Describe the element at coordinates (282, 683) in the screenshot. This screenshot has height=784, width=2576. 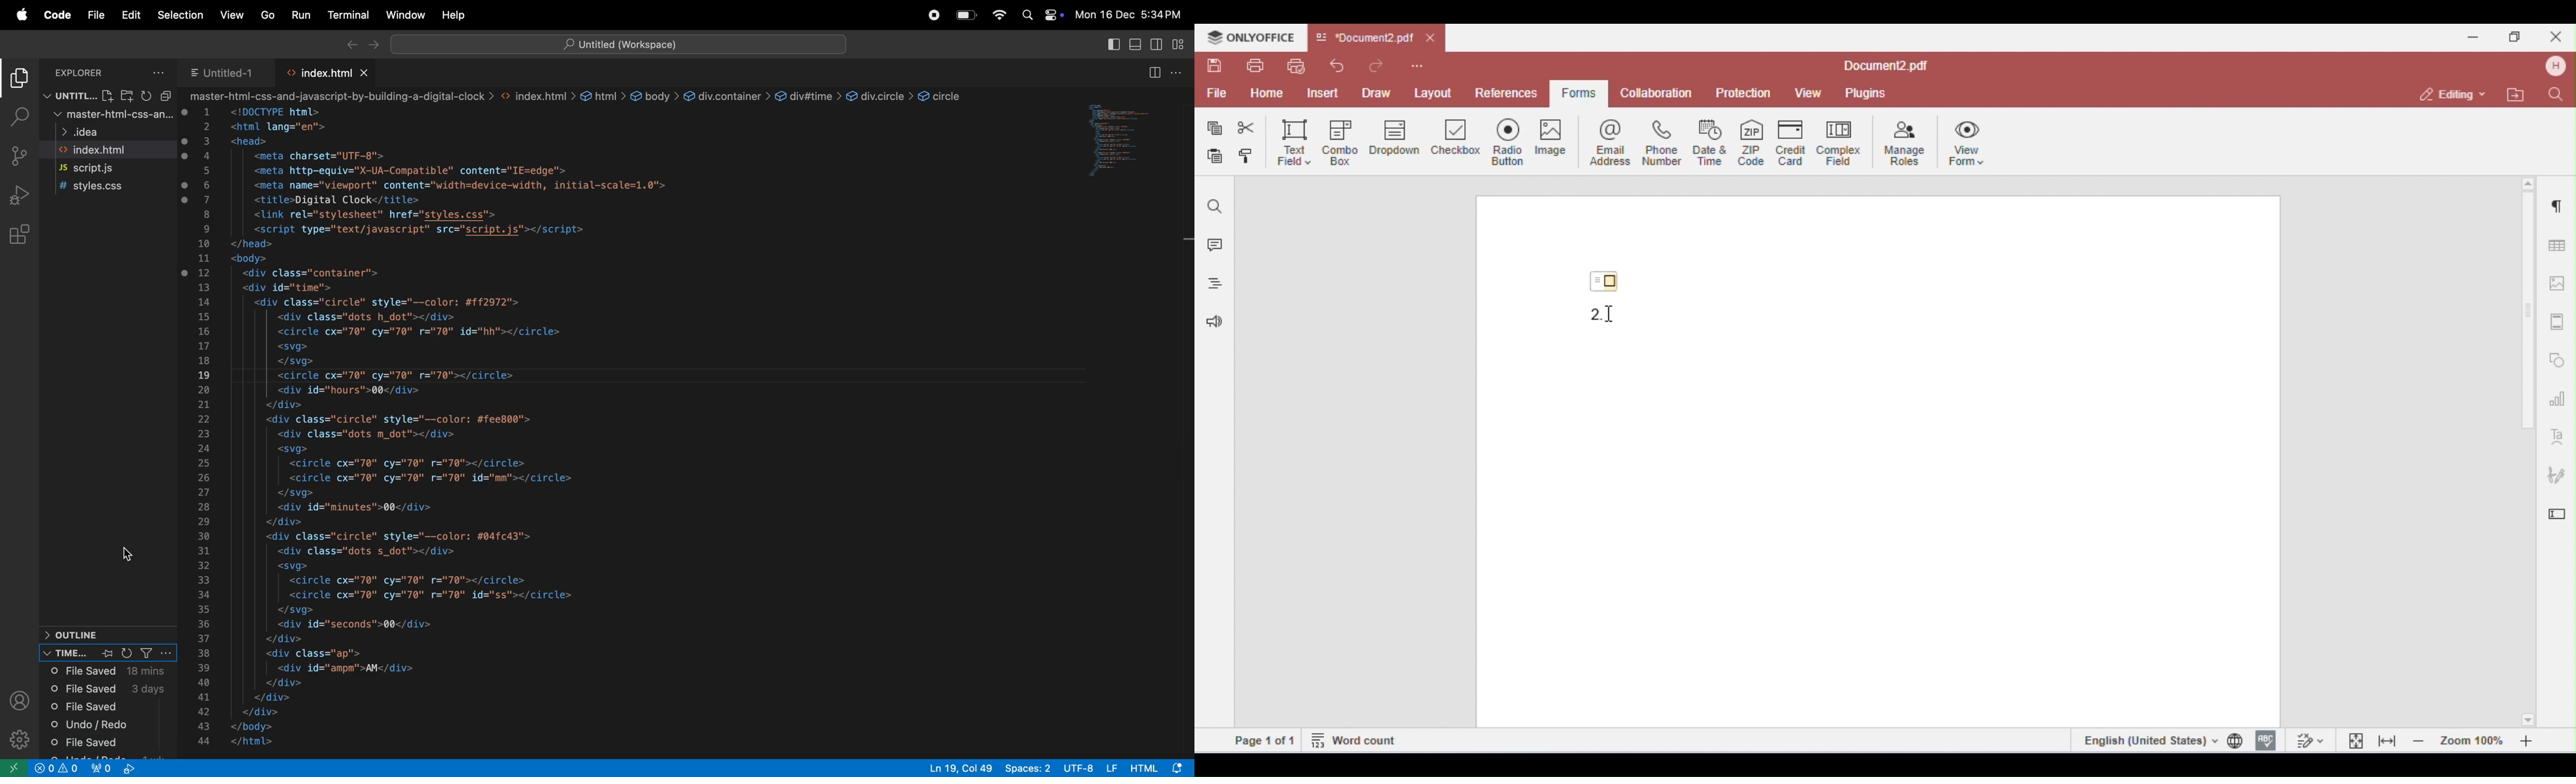
I see `</div>` at that location.